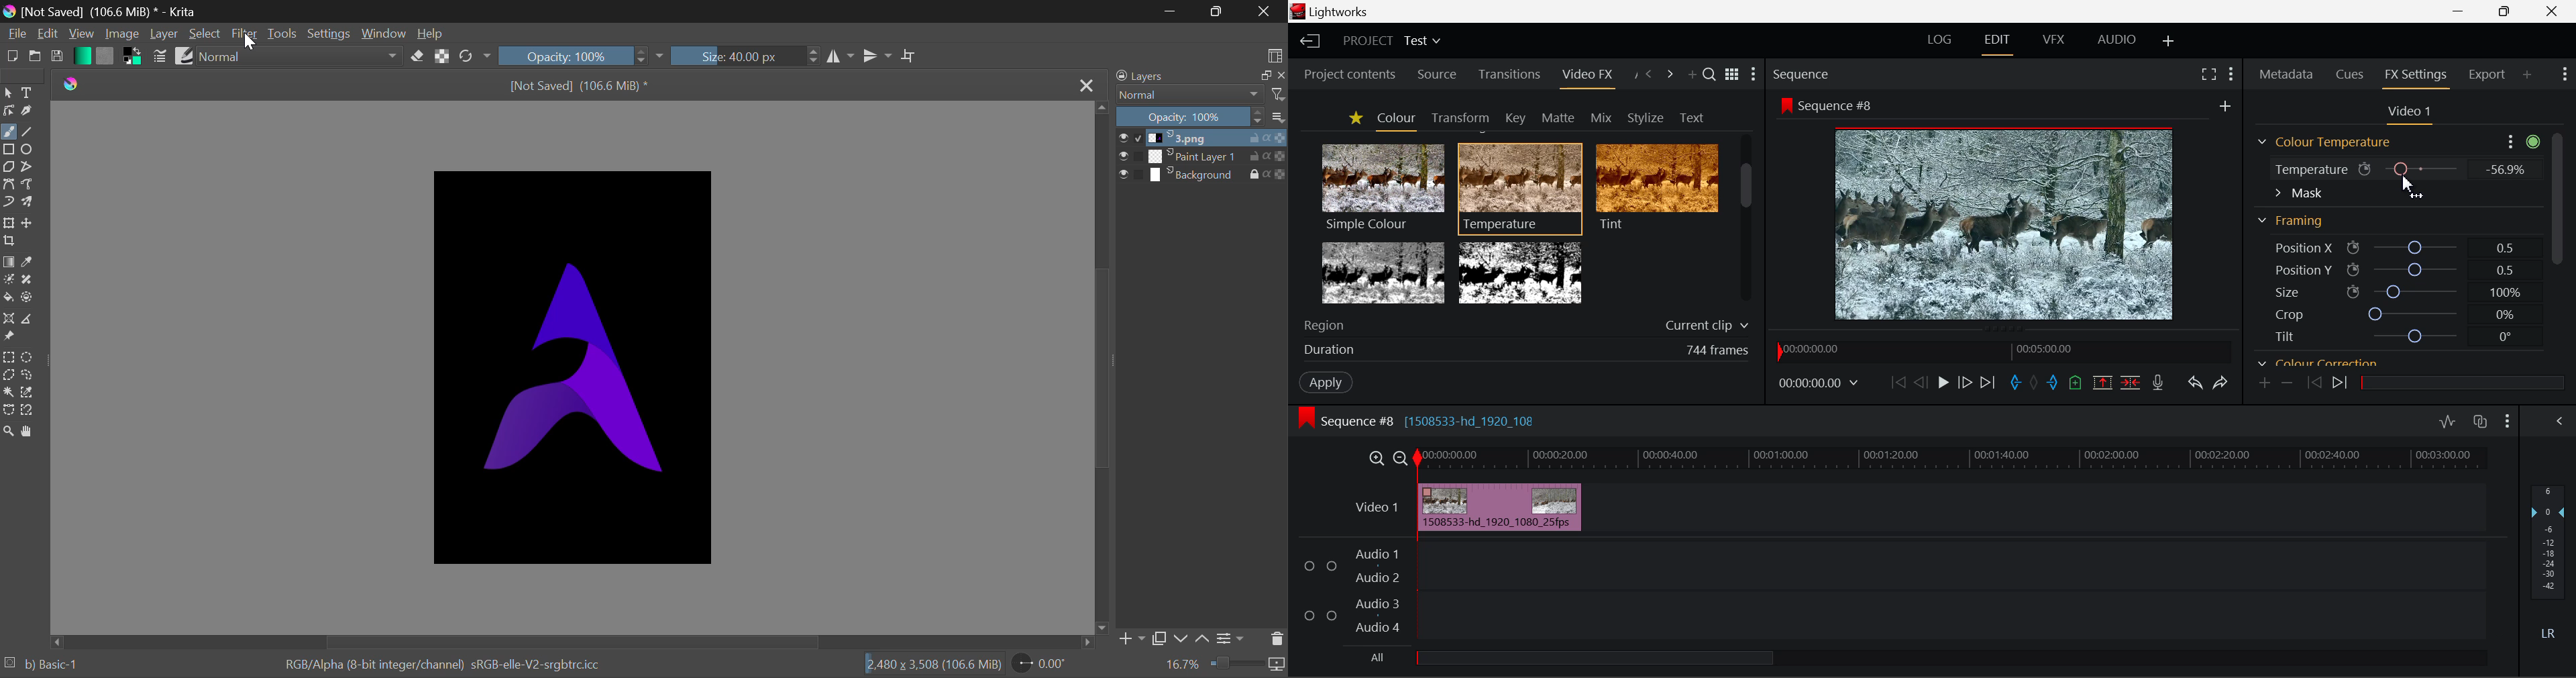 The image size is (2576, 700). What do you see at coordinates (2353, 269) in the screenshot?
I see `icon` at bounding box center [2353, 269].